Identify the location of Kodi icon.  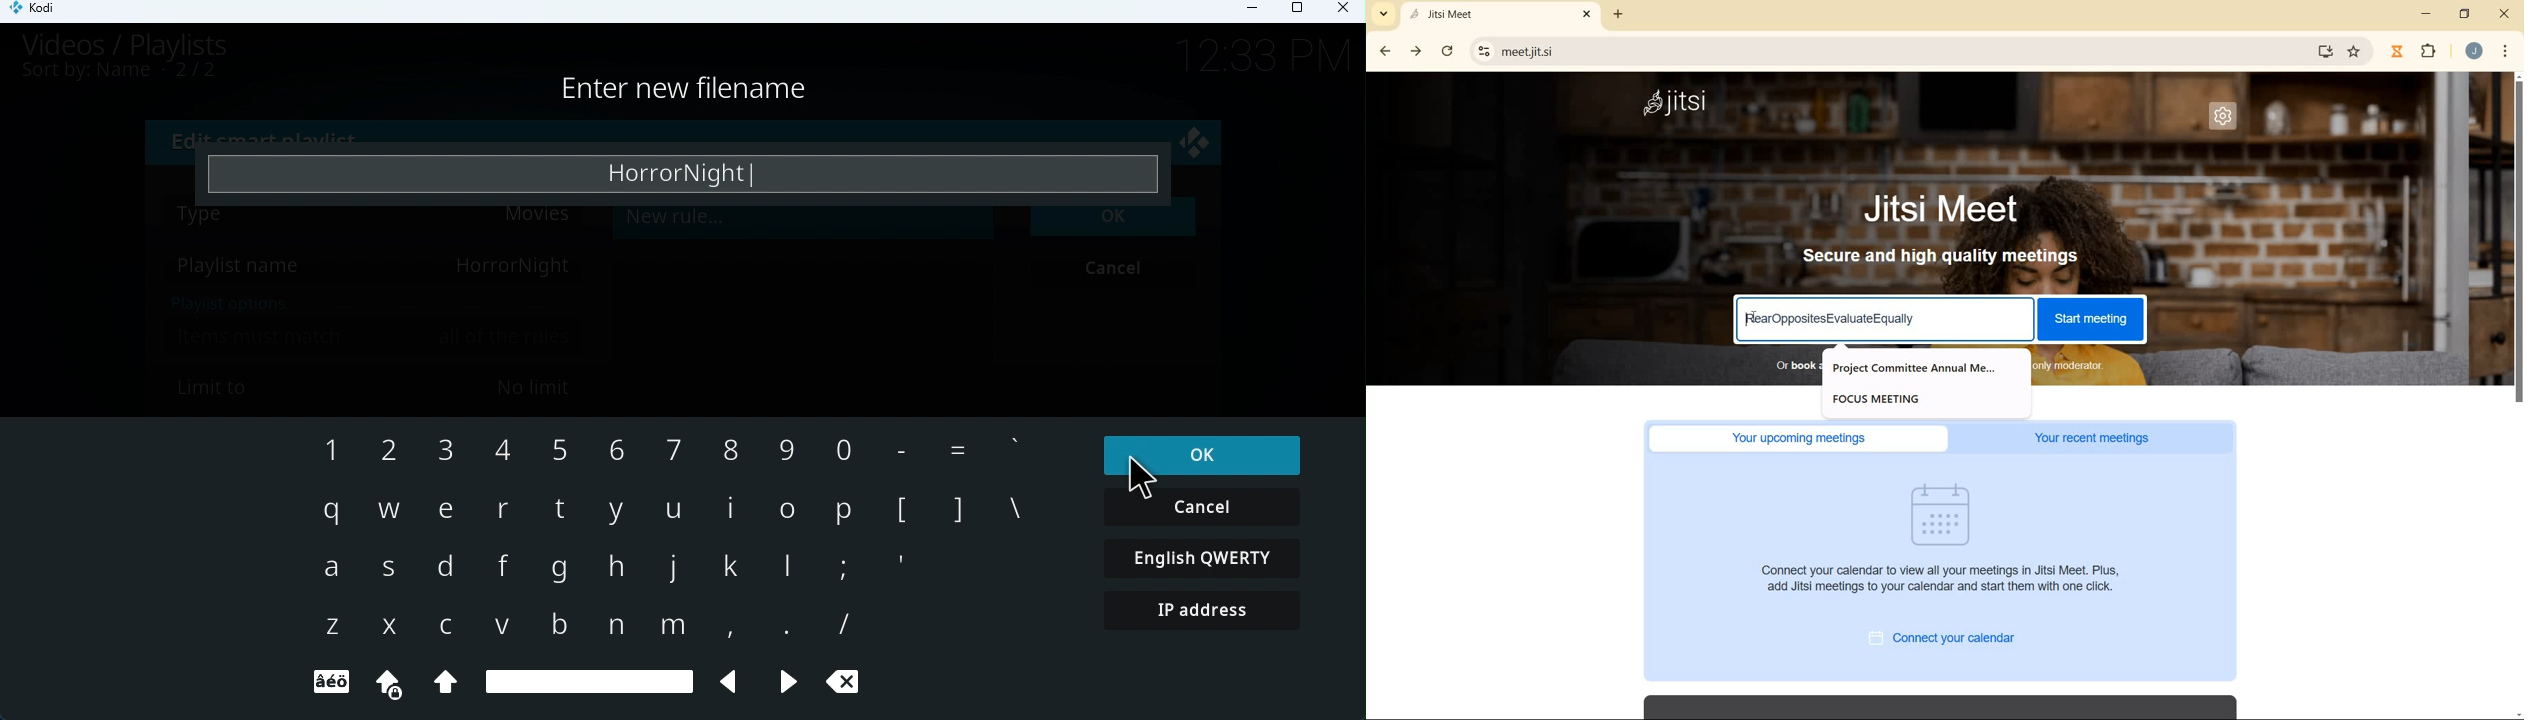
(40, 12).